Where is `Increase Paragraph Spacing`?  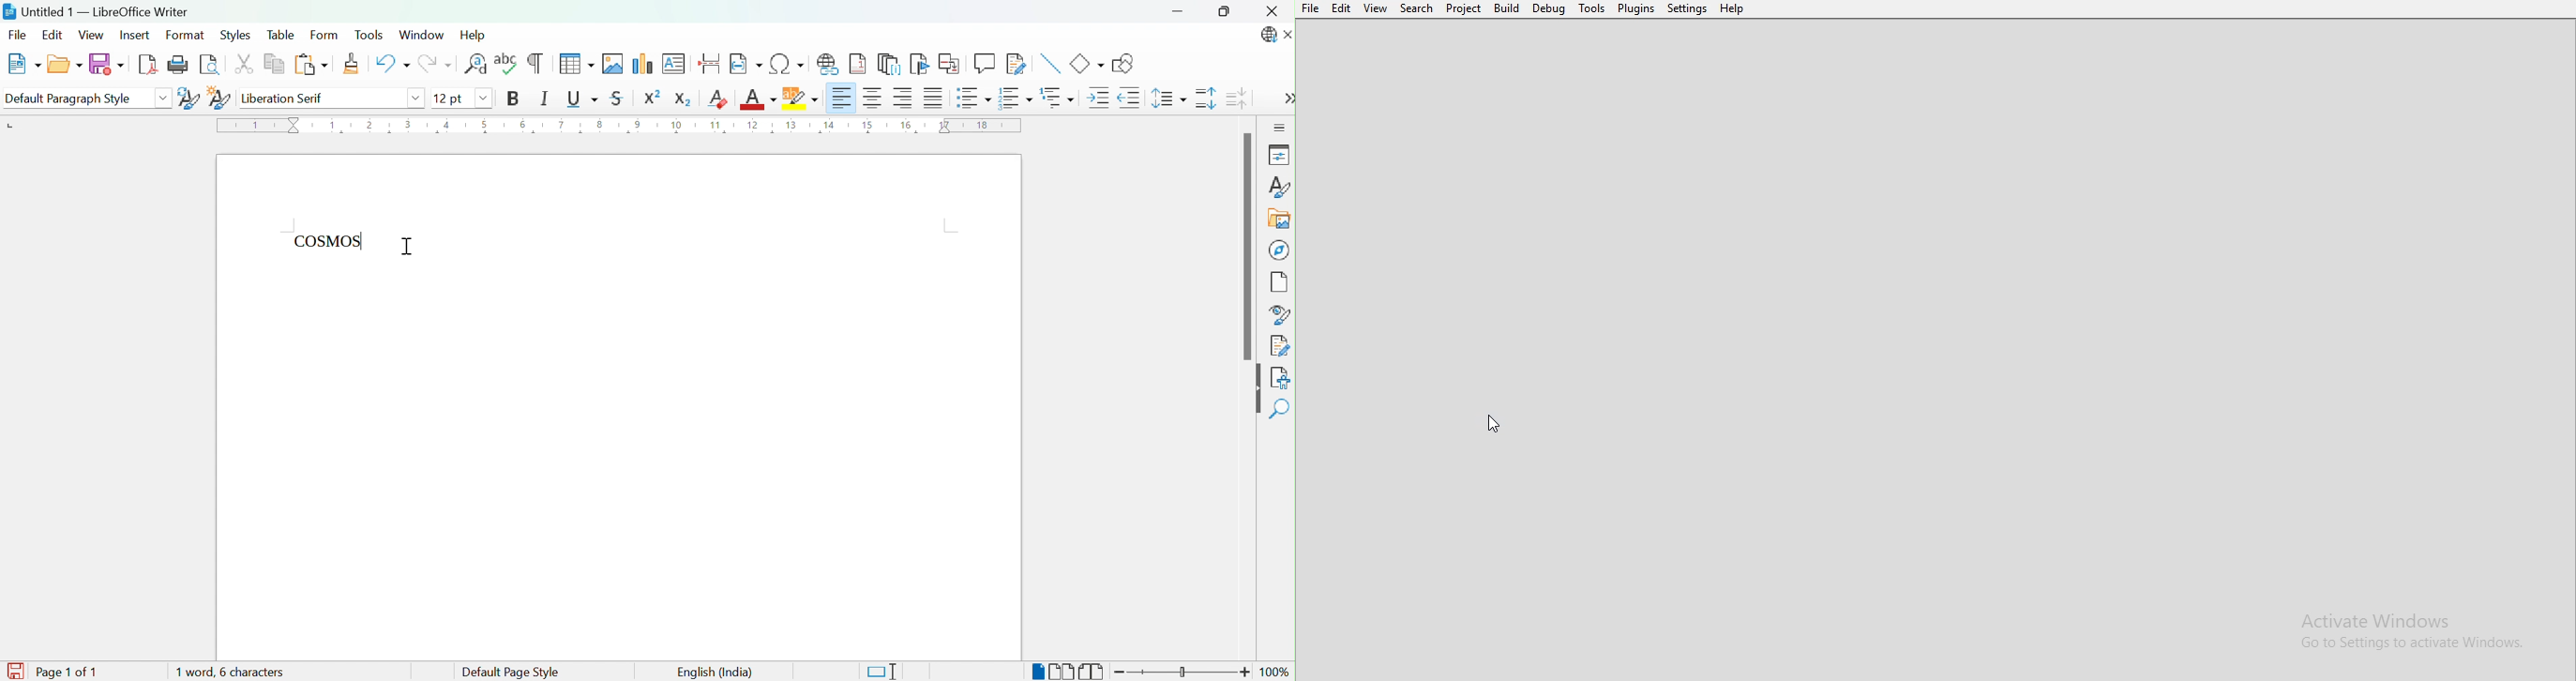
Increase Paragraph Spacing is located at coordinates (1206, 99).